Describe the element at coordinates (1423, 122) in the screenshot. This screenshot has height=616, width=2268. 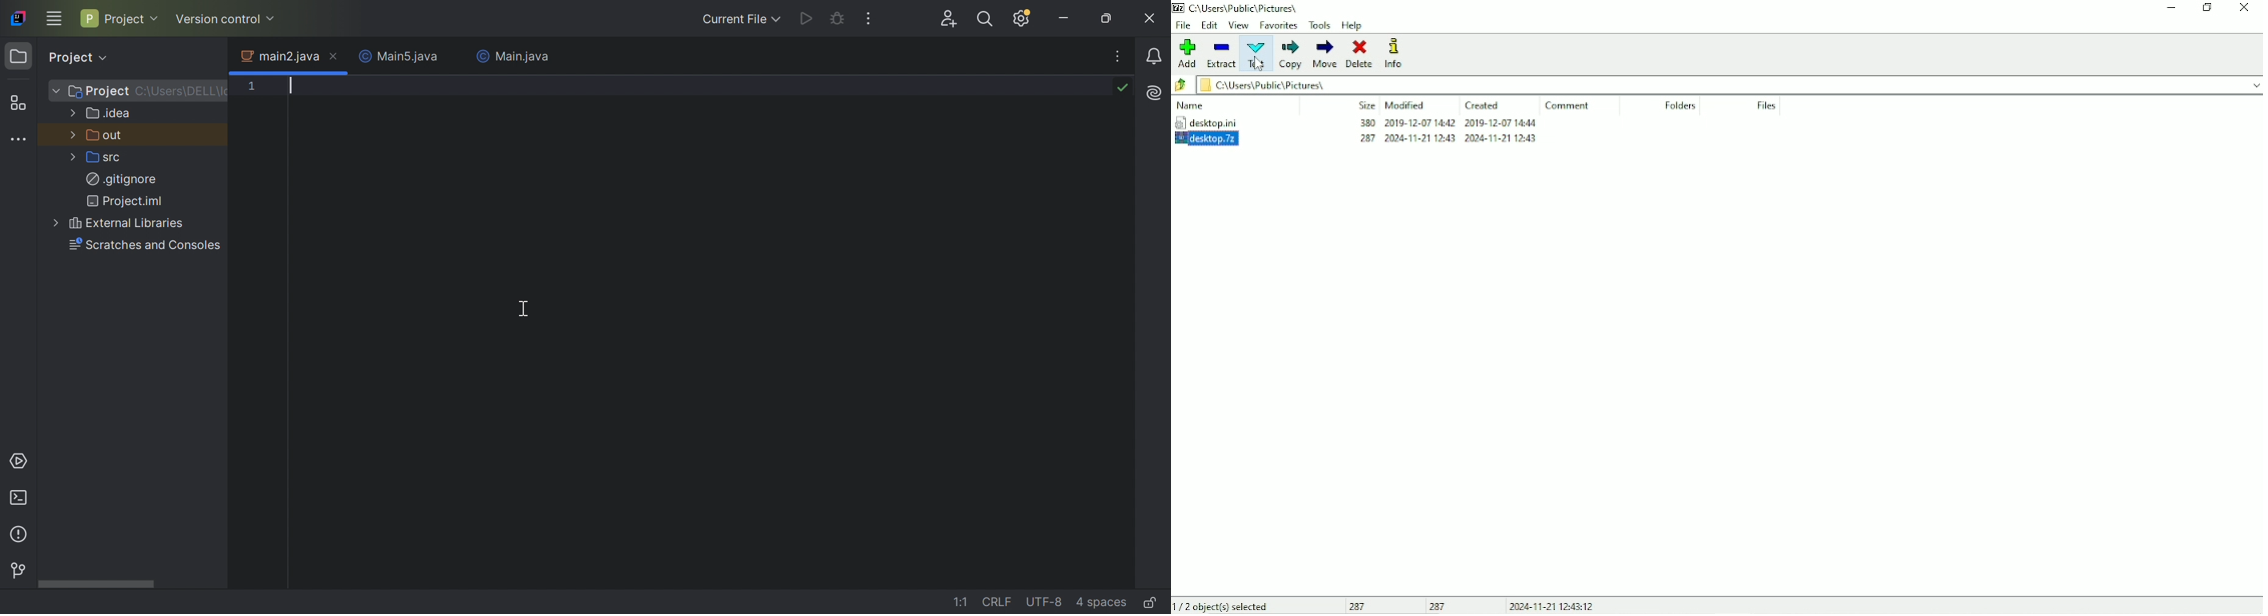
I see `2019-12-07 14.42` at that location.